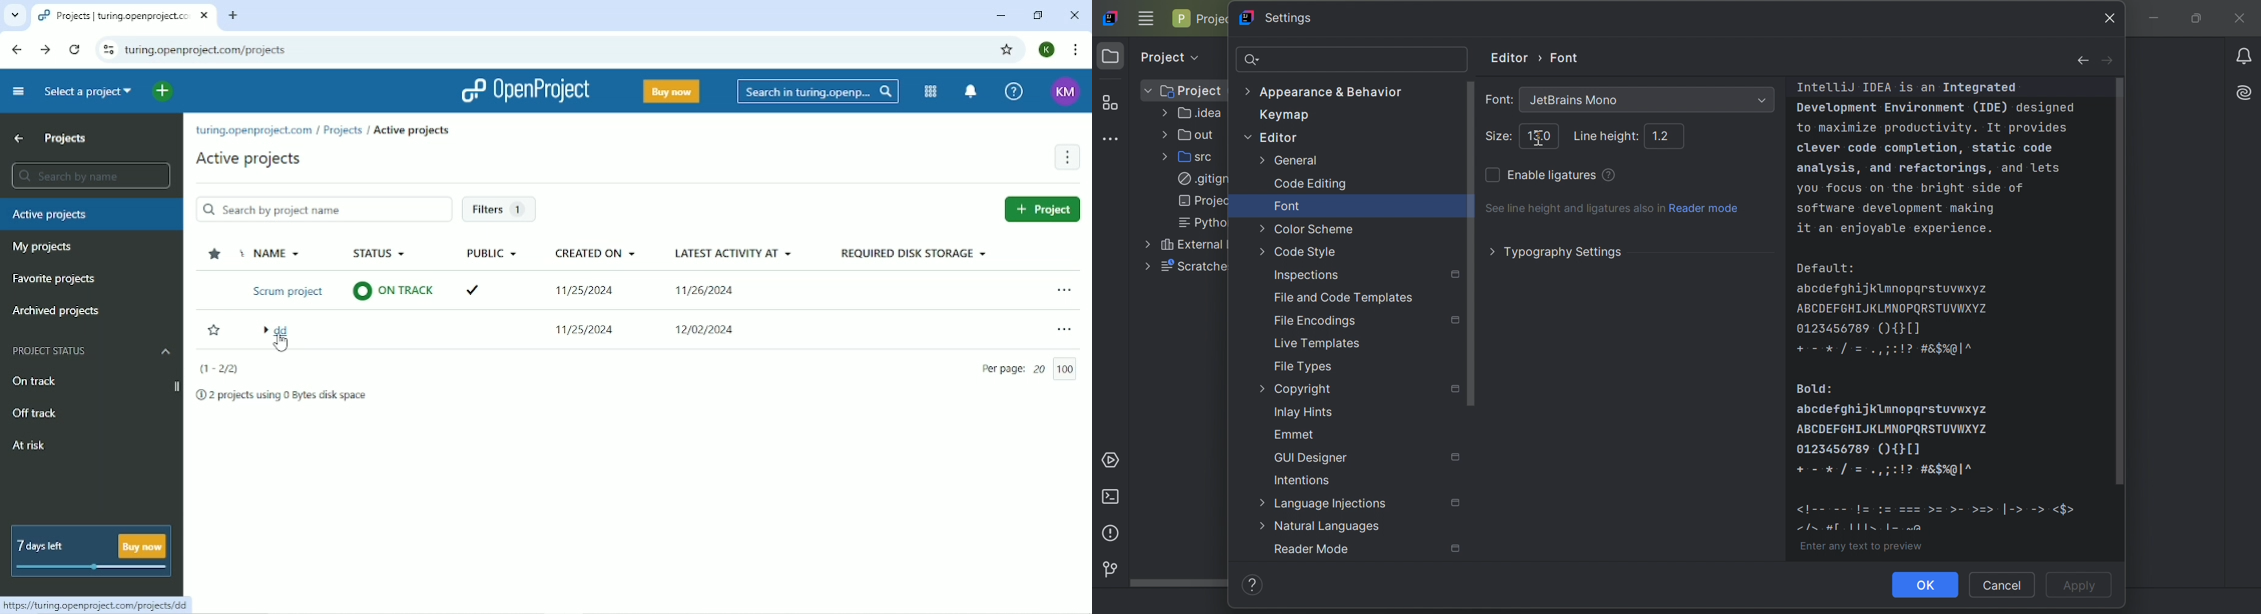 This screenshot has height=616, width=2268. I want to click on Help, so click(1012, 90).